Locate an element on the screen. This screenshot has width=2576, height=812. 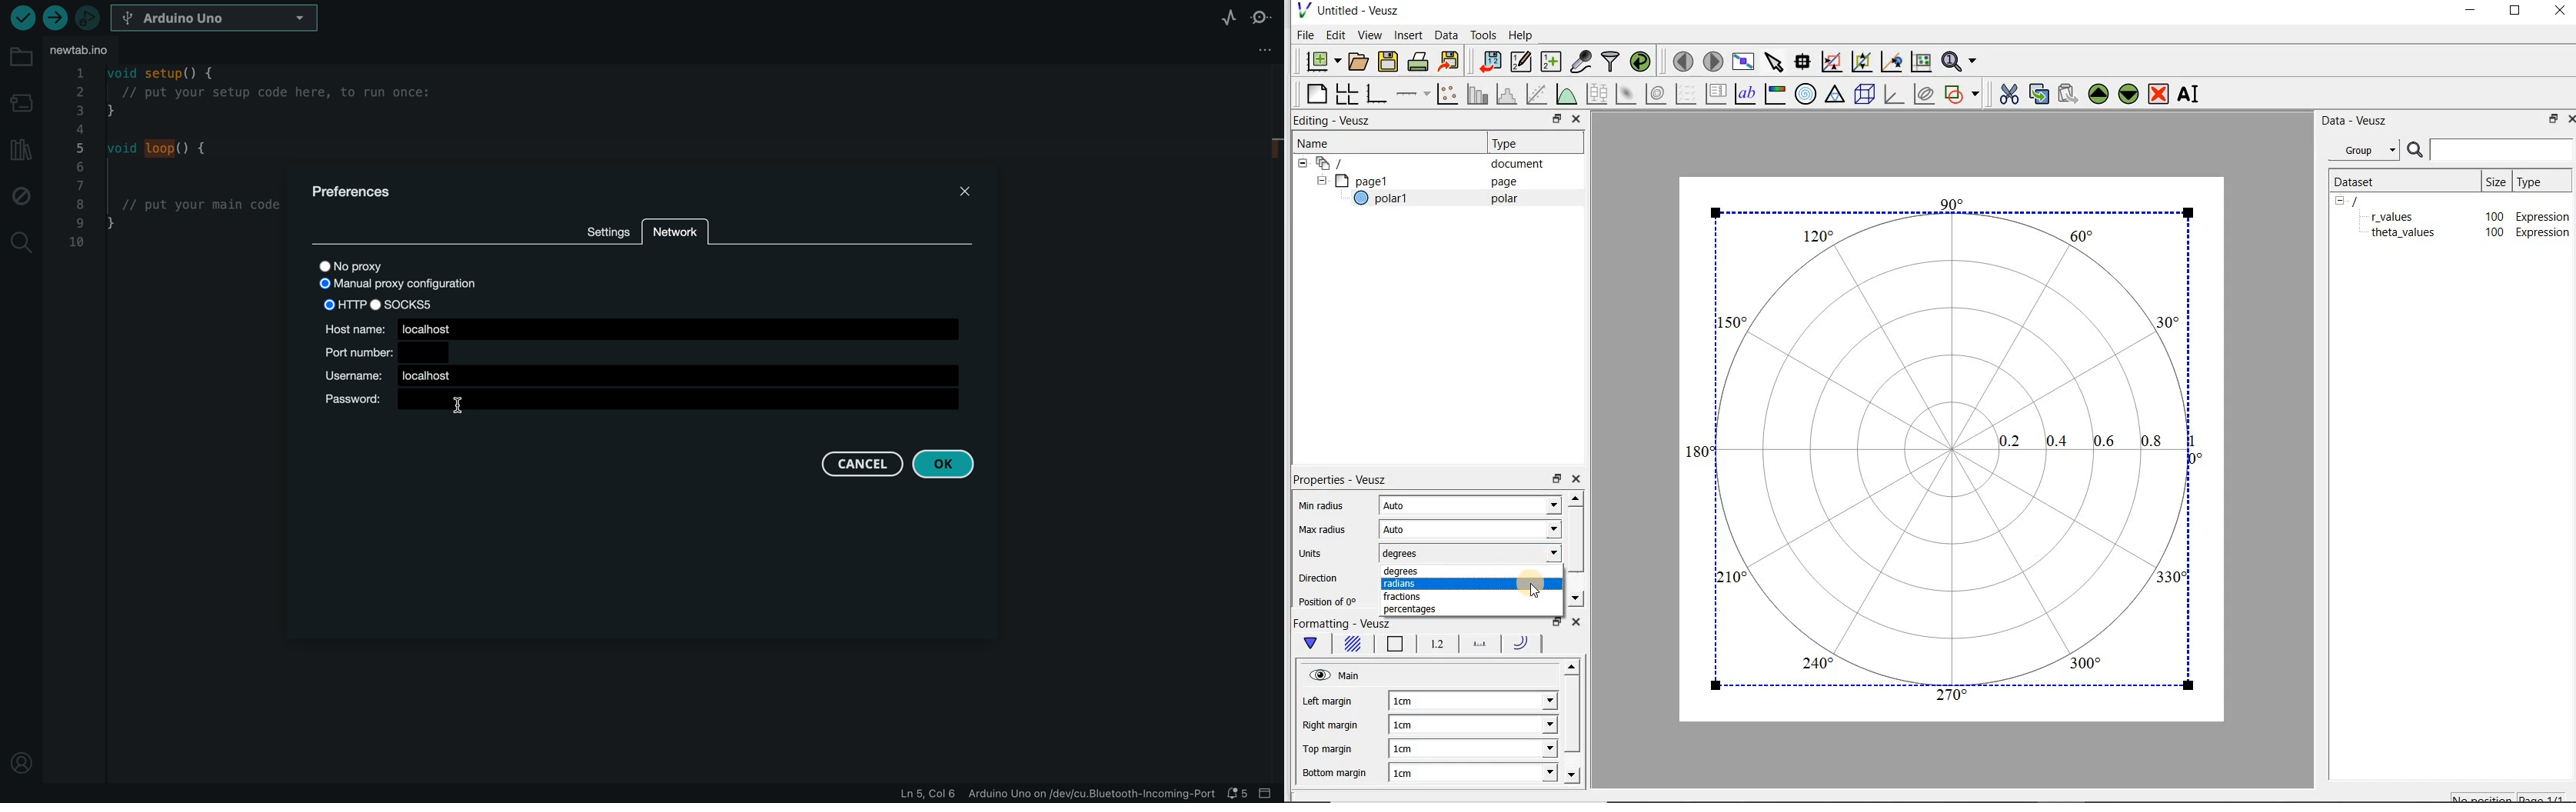
Edit is located at coordinates (1335, 35).